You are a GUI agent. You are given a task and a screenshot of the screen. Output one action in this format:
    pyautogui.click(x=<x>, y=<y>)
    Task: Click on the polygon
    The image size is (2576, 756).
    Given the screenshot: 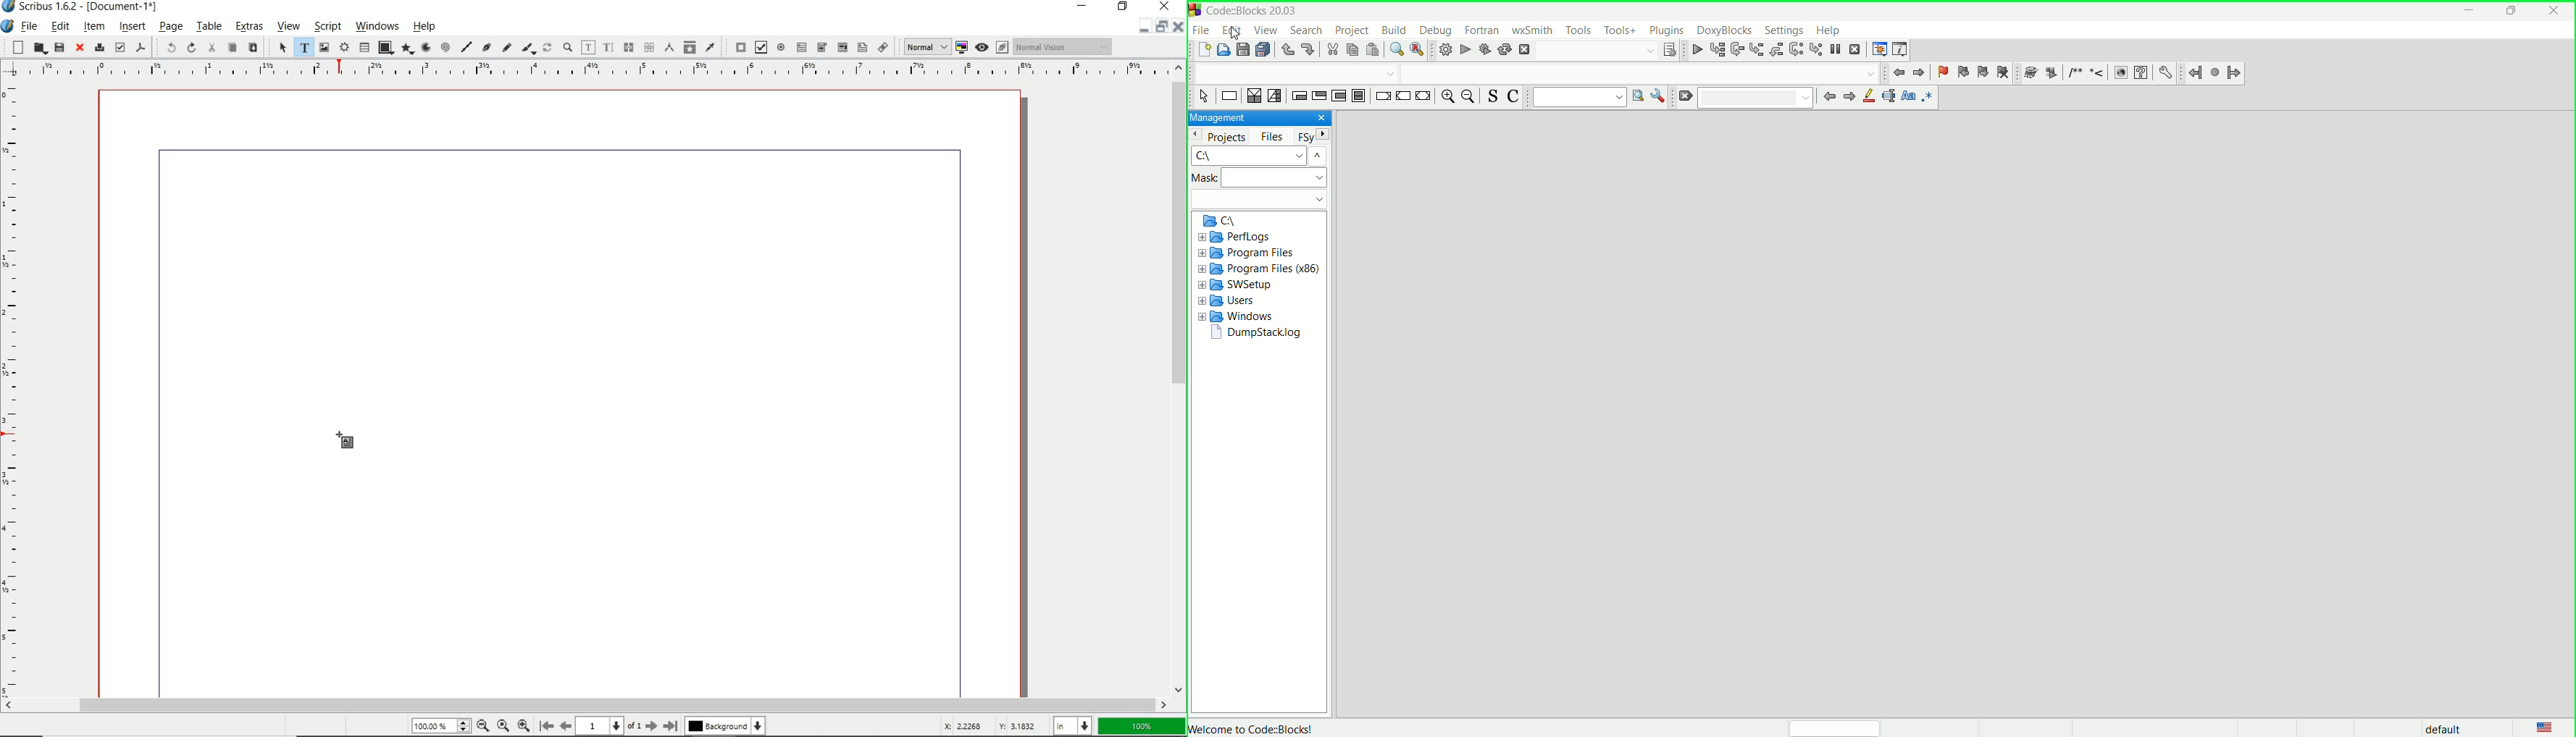 What is the action you would take?
    pyautogui.click(x=405, y=49)
    